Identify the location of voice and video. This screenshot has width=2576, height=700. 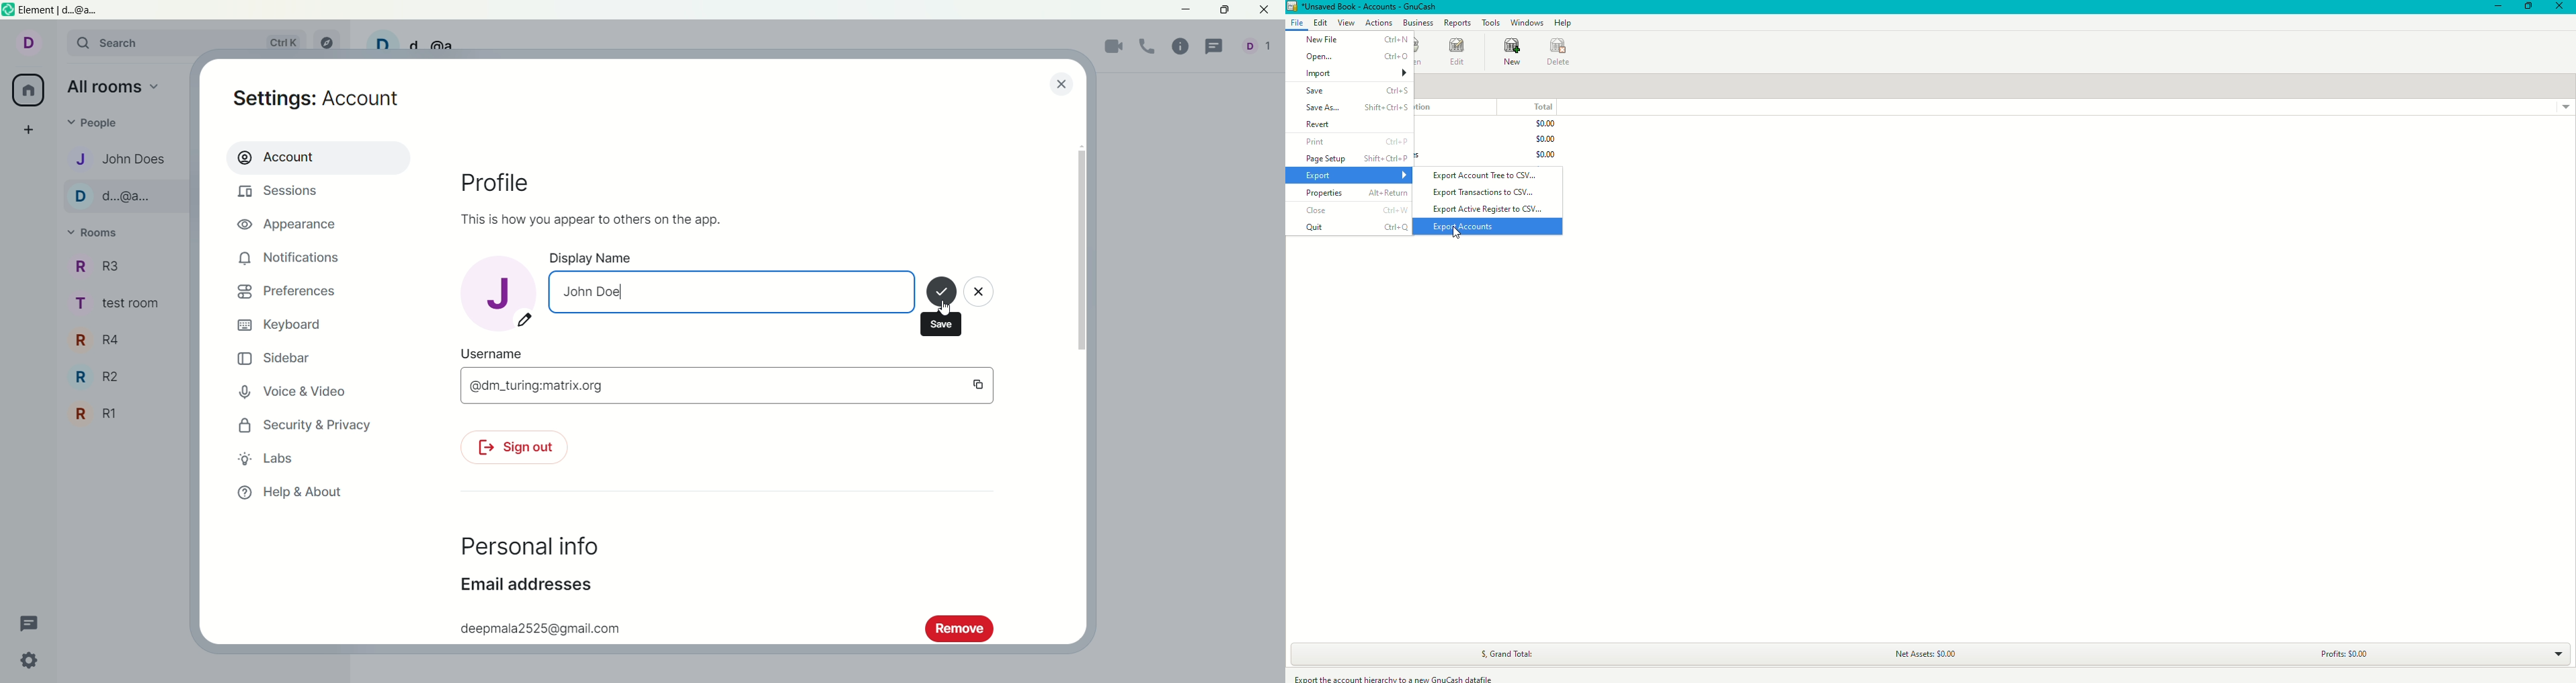
(300, 393).